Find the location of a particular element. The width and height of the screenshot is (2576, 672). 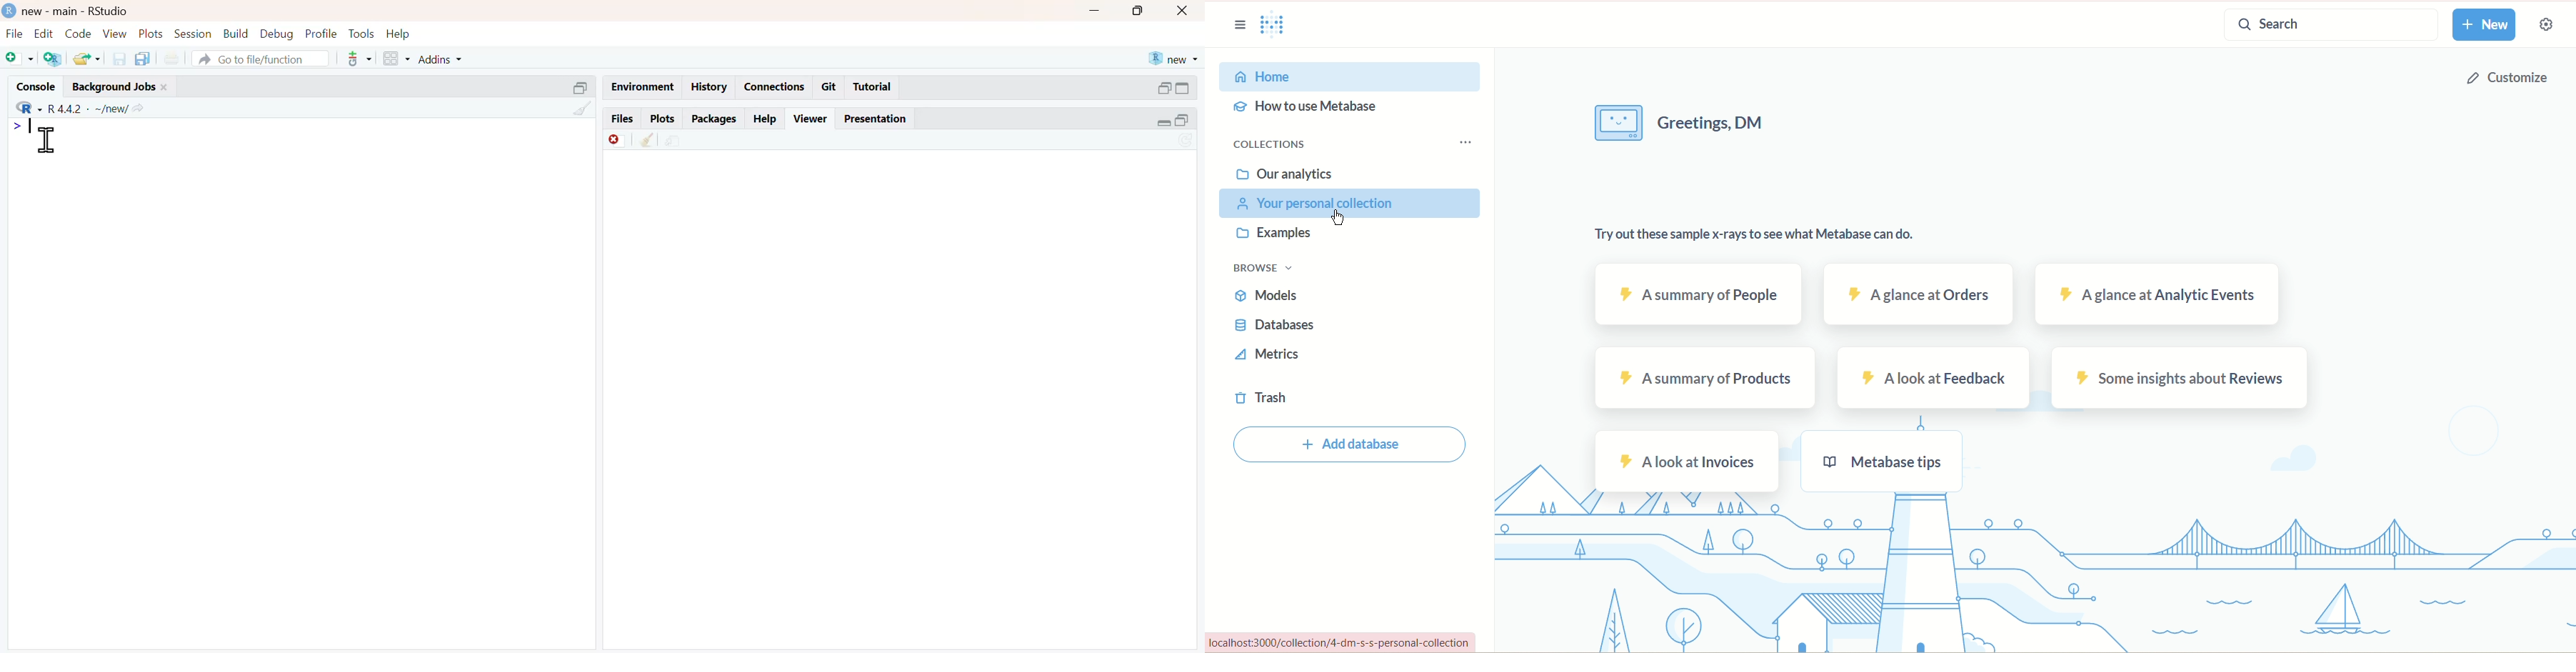

Presentation is located at coordinates (876, 120).